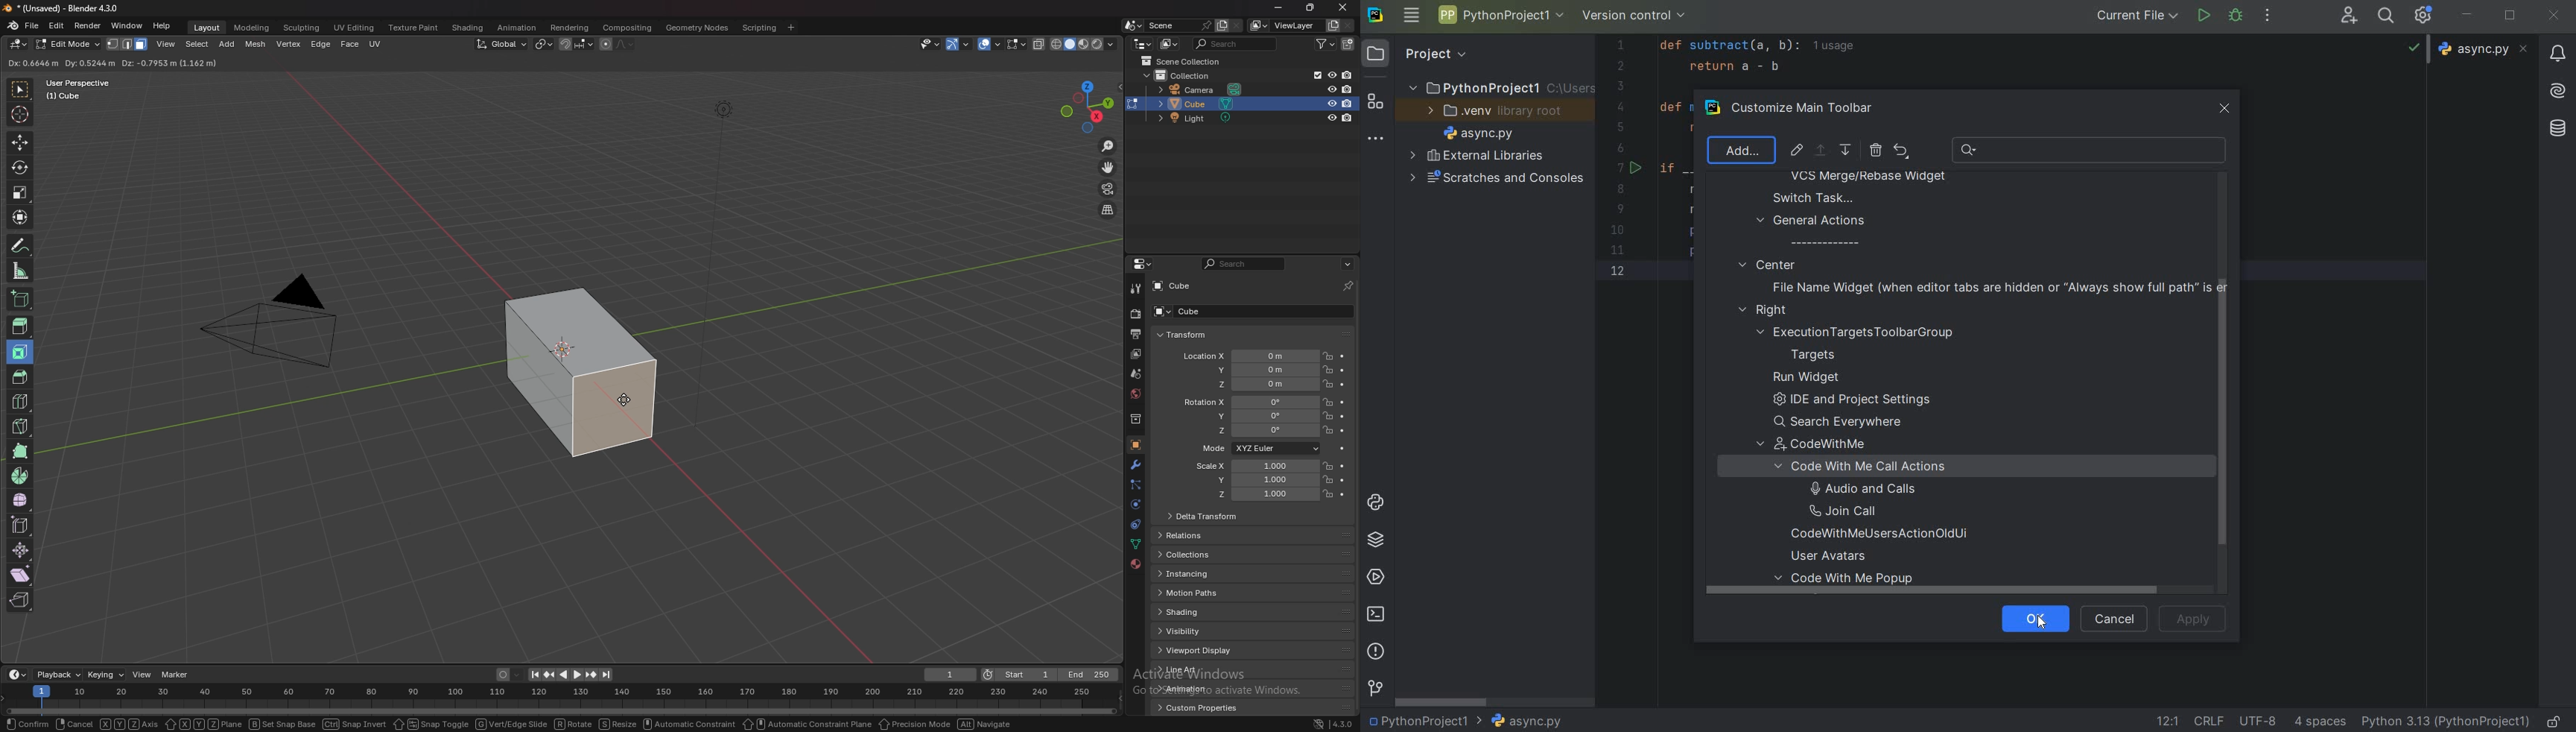 The image size is (2576, 756). What do you see at coordinates (2389, 16) in the screenshot?
I see `SEARCH EVERYWHERE` at bounding box center [2389, 16].